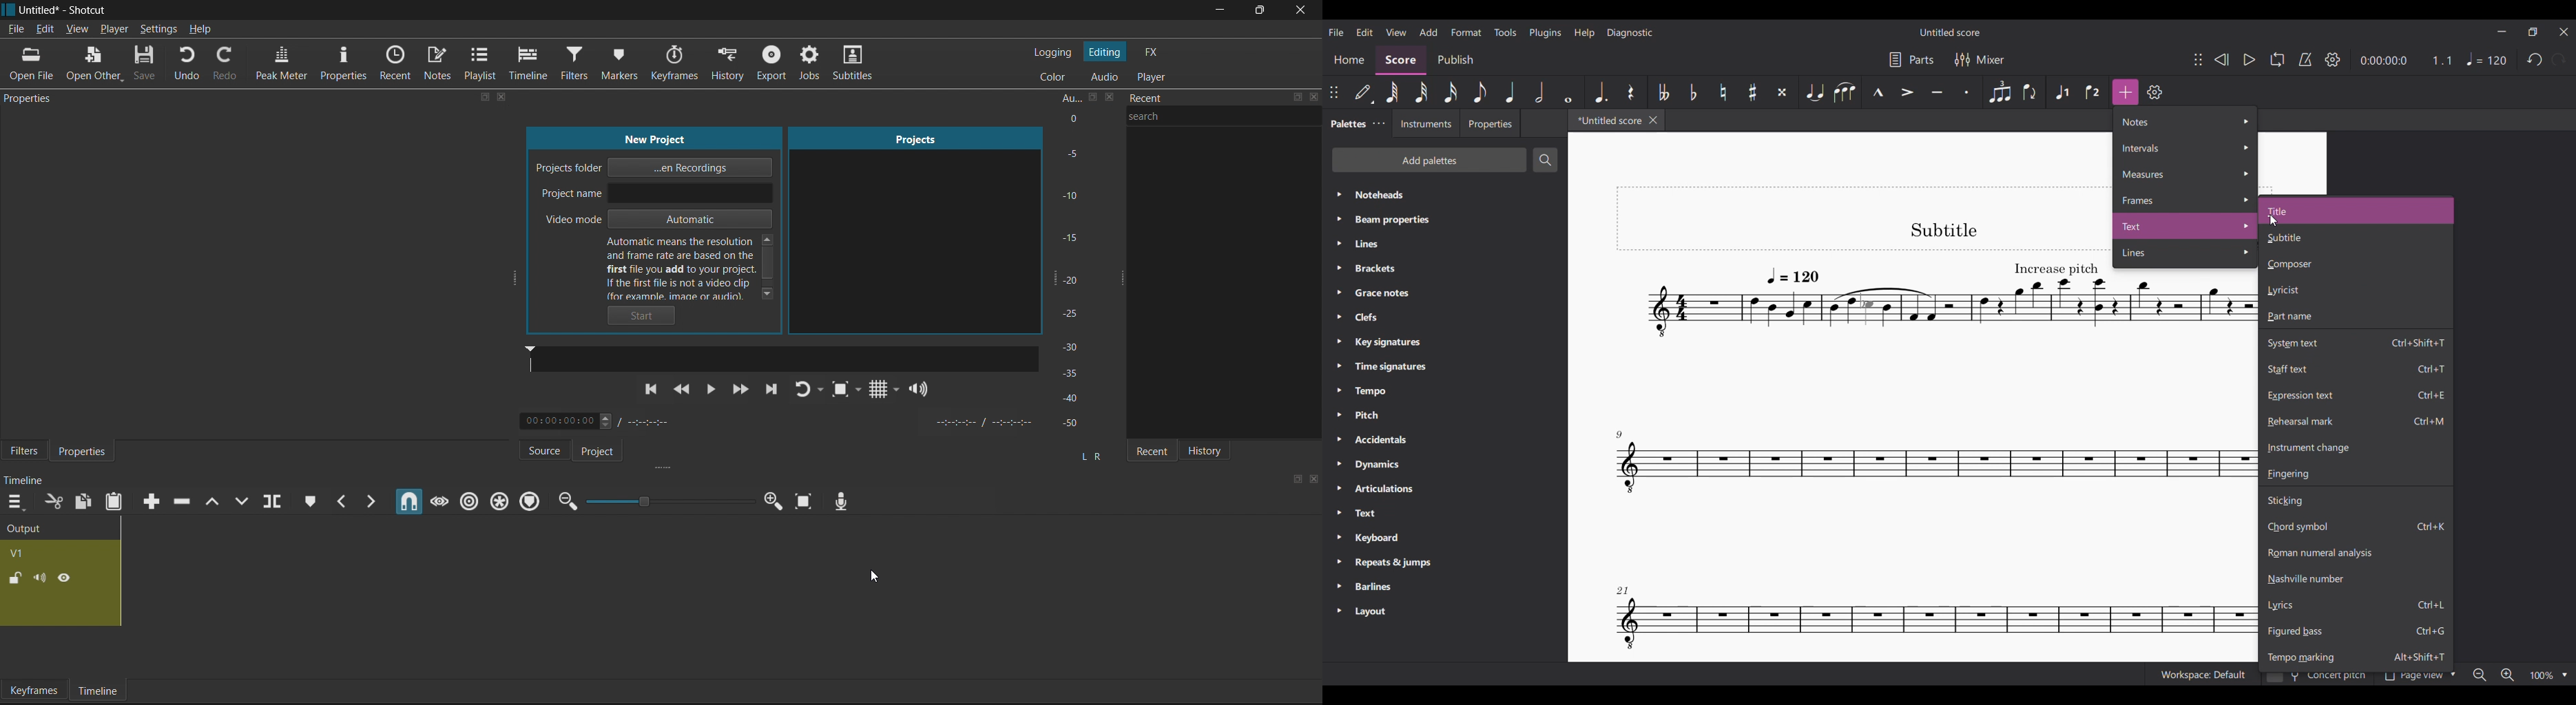 This screenshot has height=728, width=2576. Describe the element at coordinates (34, 64) in the screenshot. I see `Open File` at that location.